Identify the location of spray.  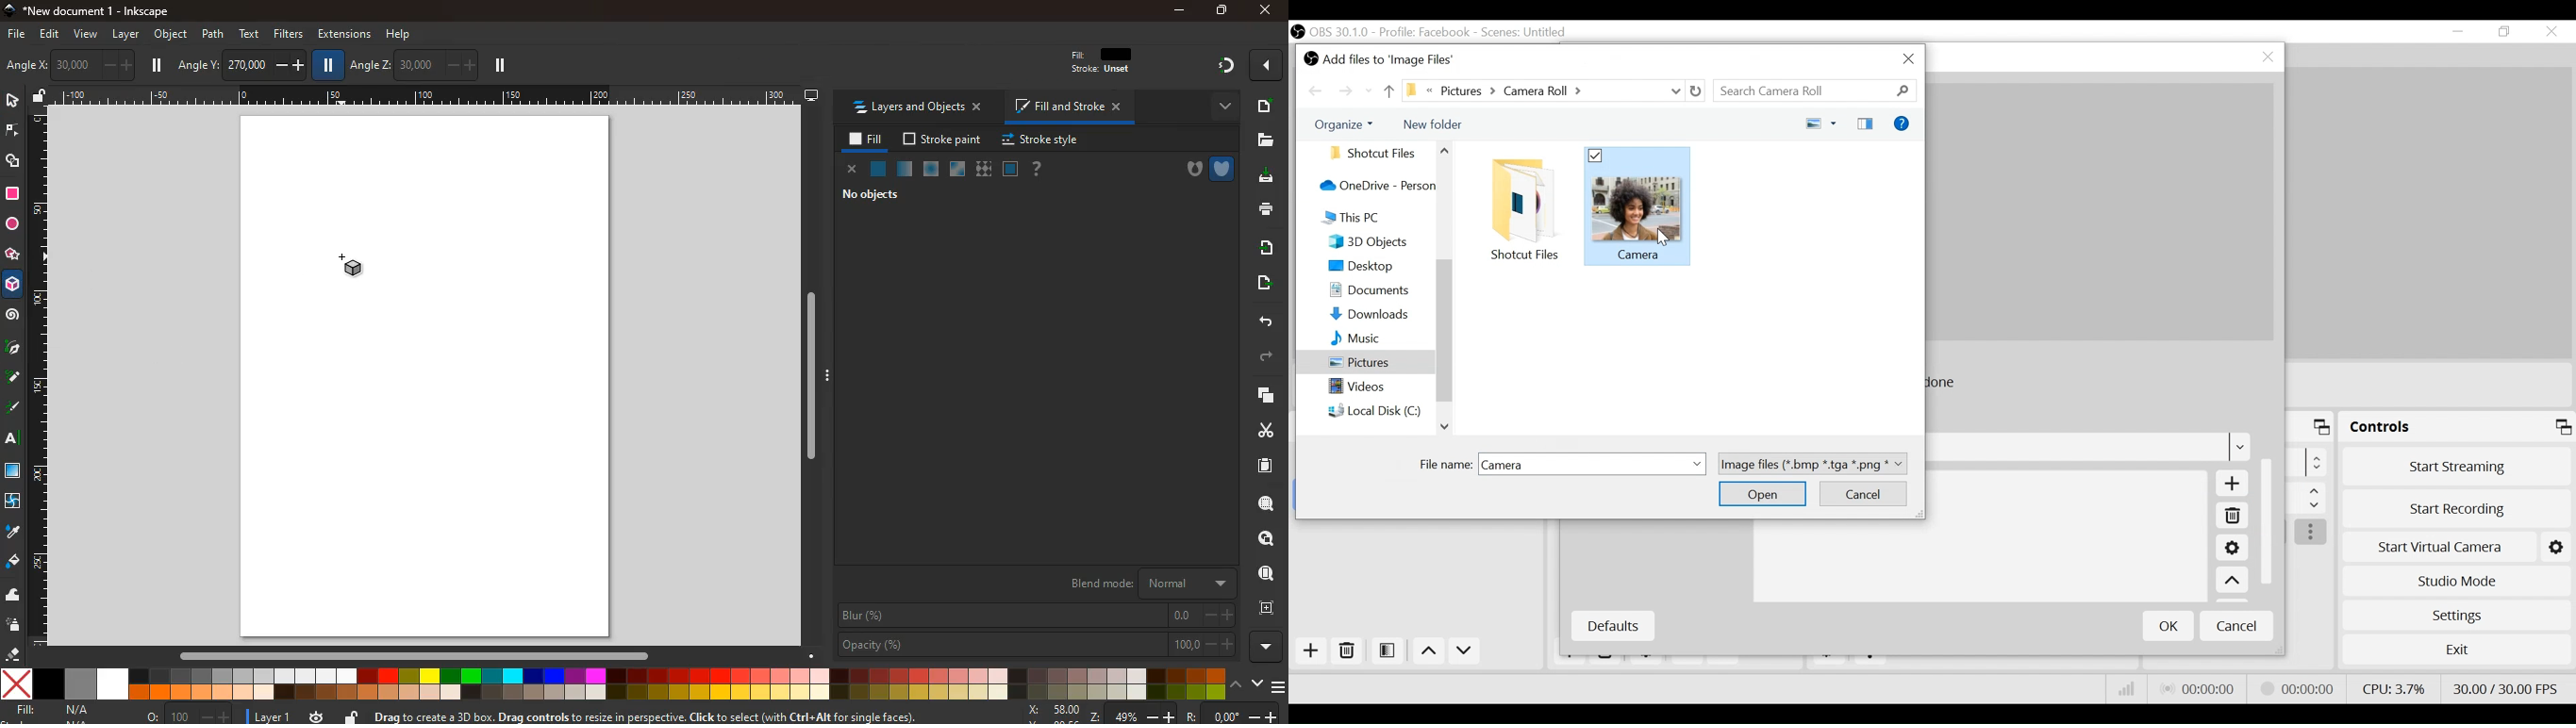
(14, 626).